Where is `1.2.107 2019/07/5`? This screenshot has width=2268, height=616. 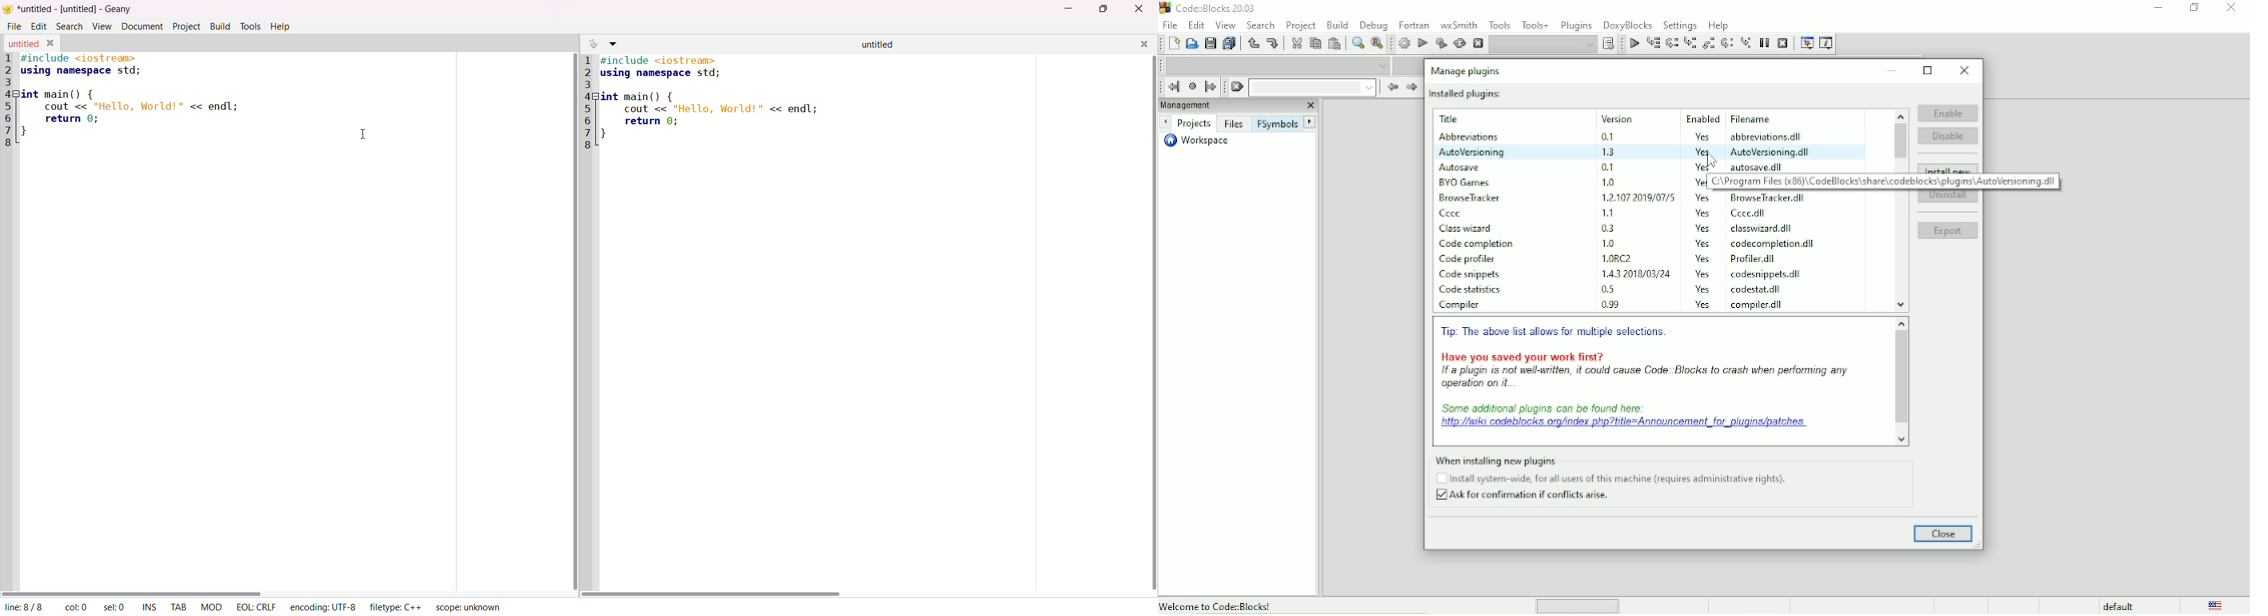 1.2.107 2019/07/5 is located at coordinates (1640, 196).